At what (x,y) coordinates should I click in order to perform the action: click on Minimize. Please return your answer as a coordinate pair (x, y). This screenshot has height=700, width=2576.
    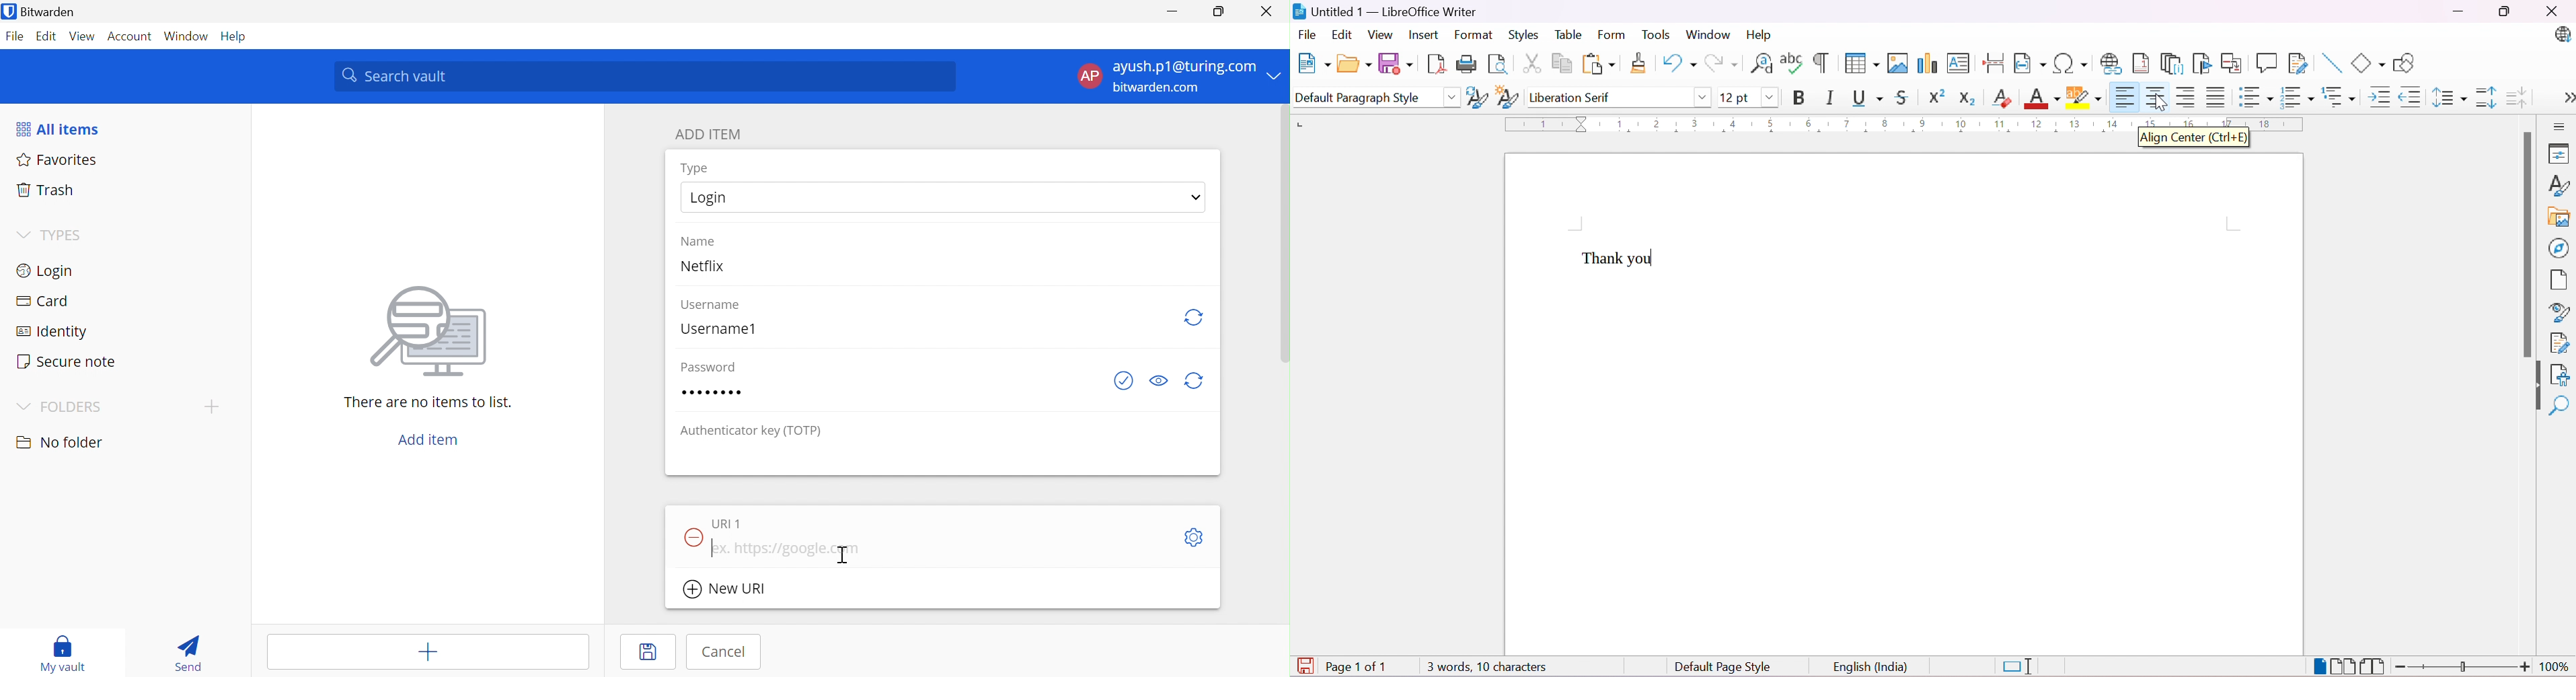
    Looking at the image, I should click on (1176, 12).